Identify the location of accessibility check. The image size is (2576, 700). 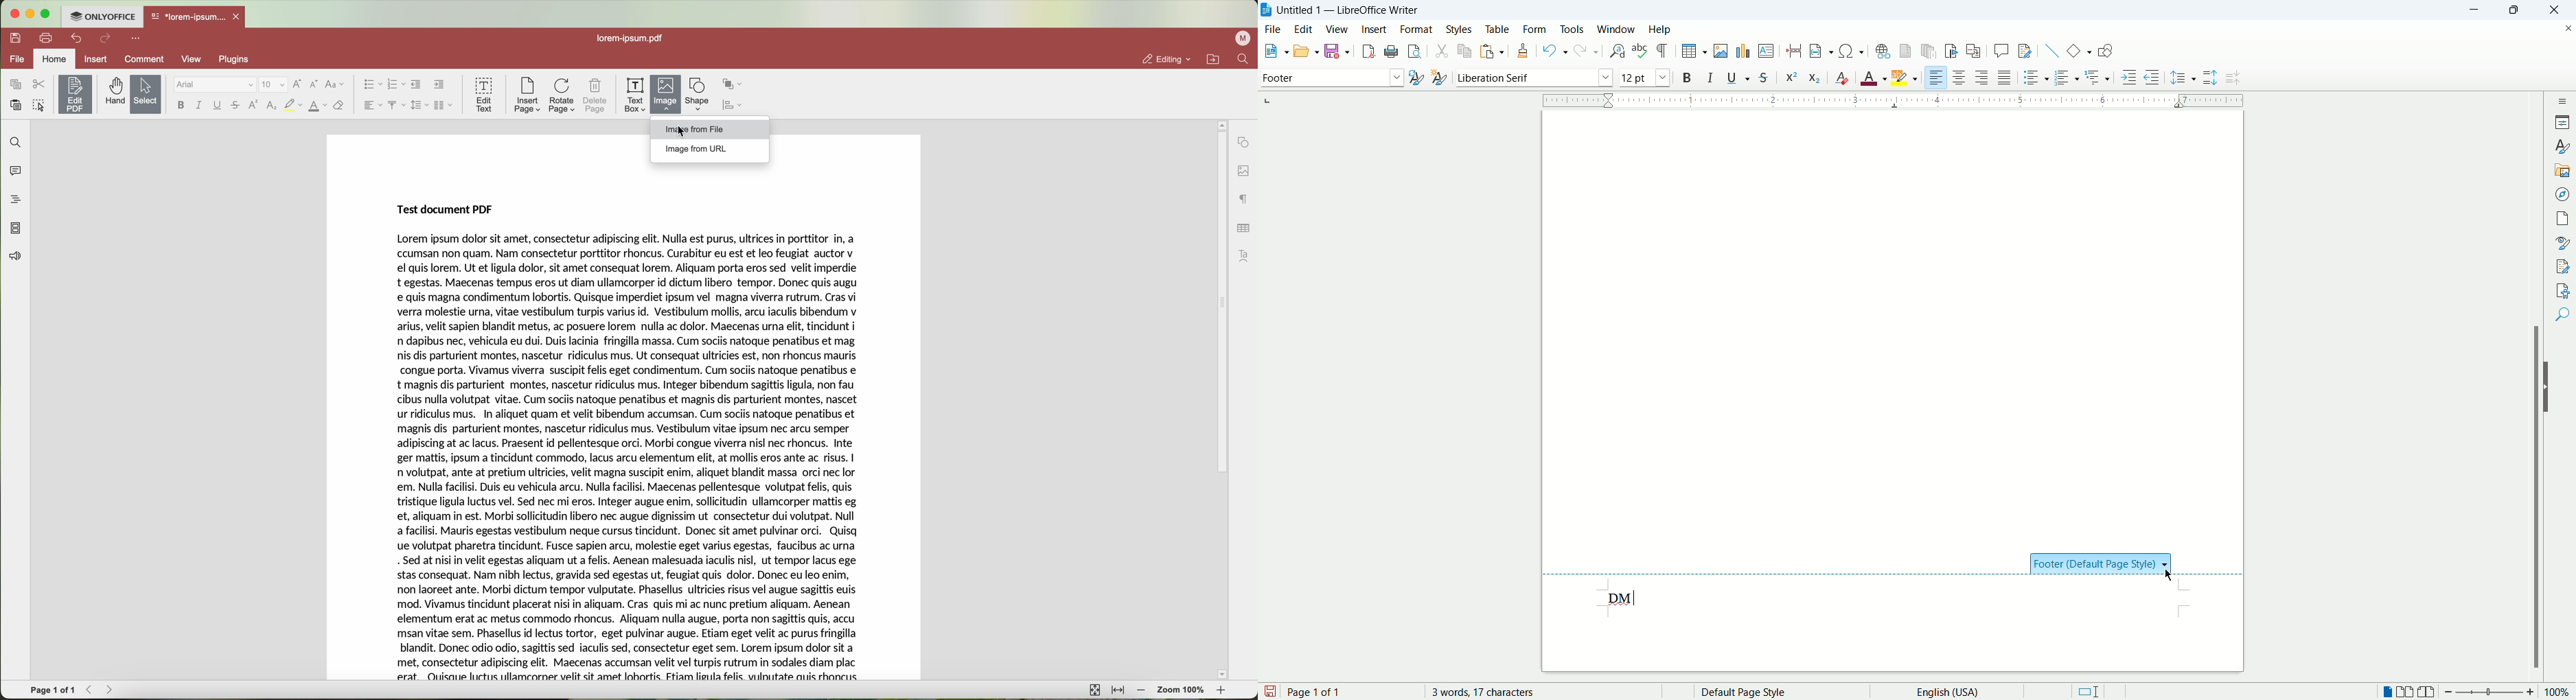
(2563, 290).